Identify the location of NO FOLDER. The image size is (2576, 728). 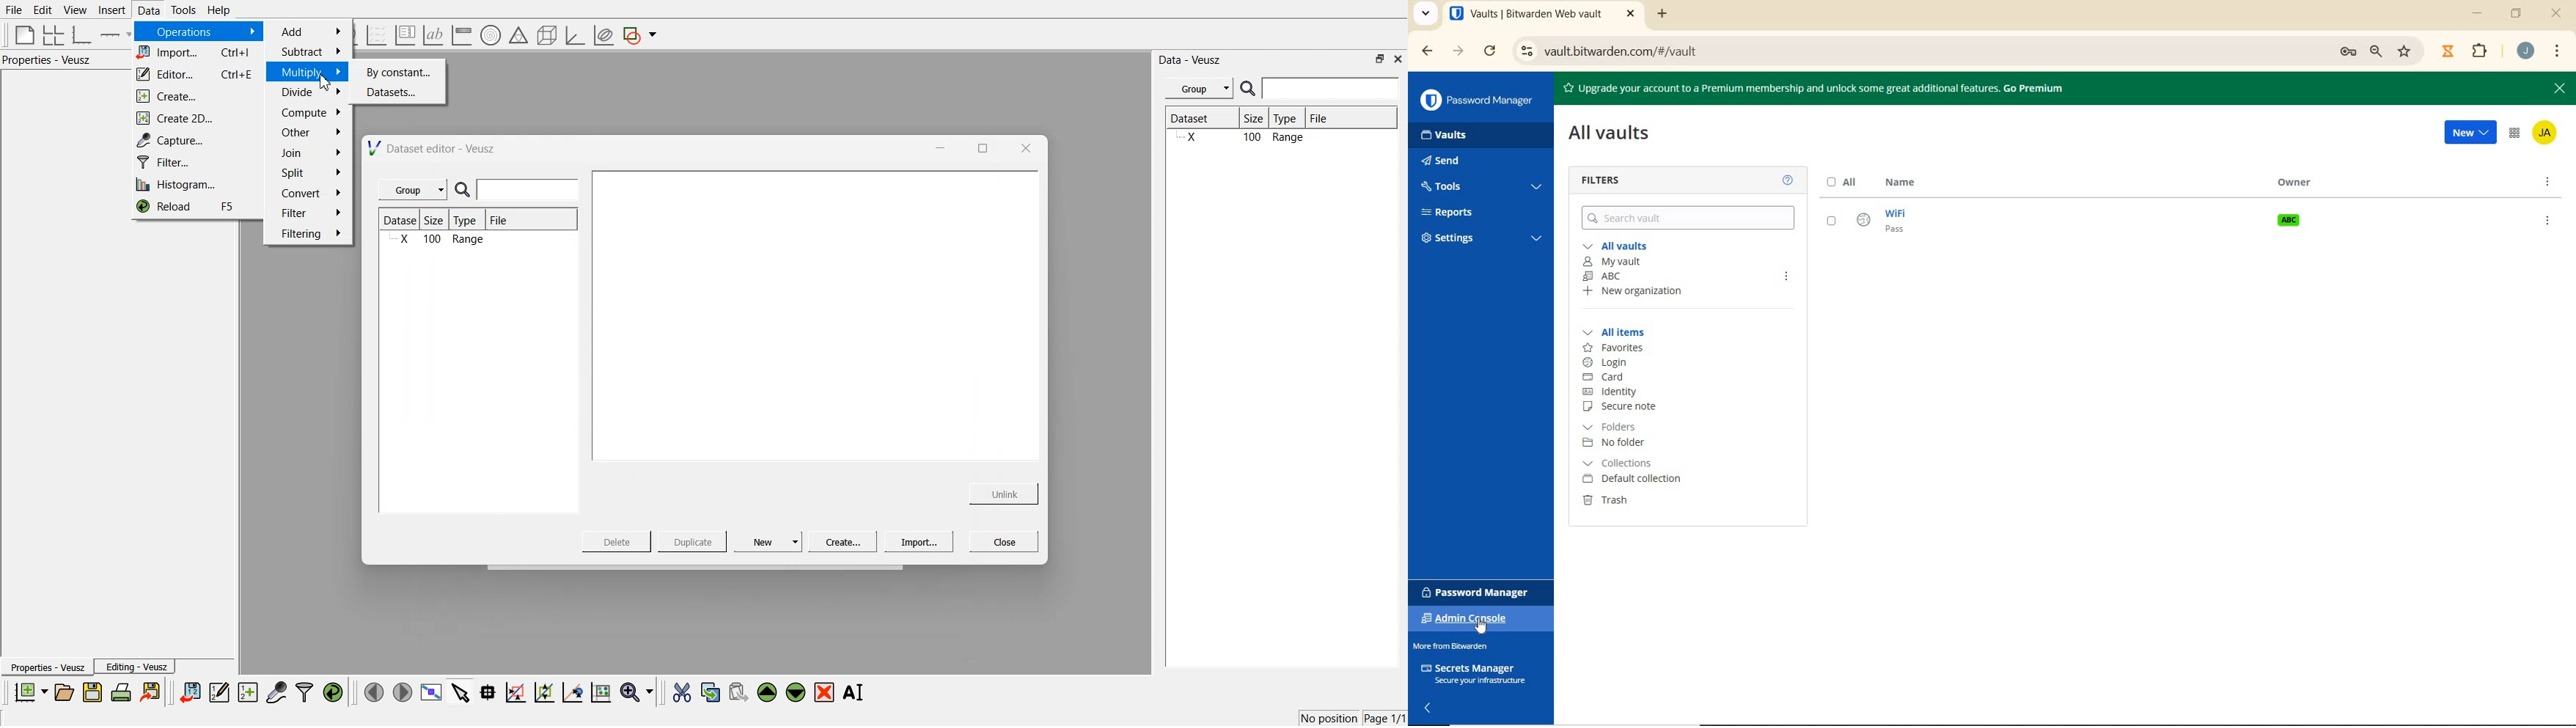
(1621, 444).